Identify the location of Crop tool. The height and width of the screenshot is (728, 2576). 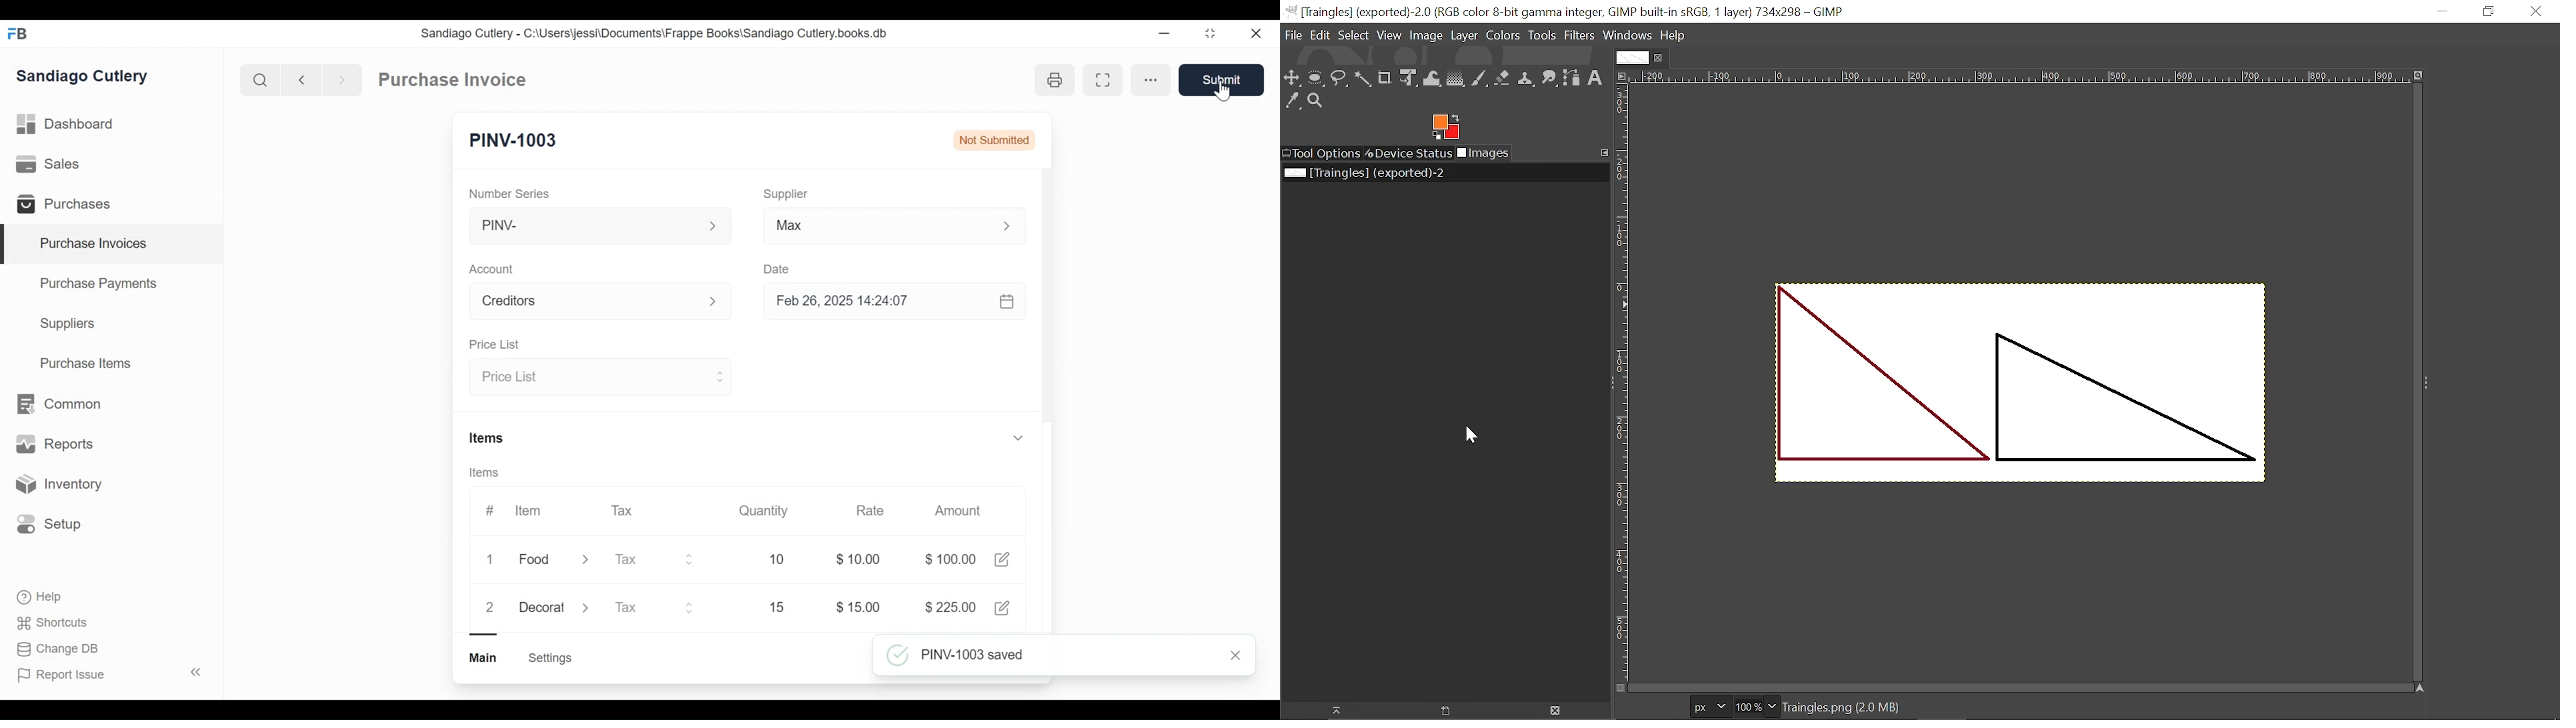
(1384, 79).